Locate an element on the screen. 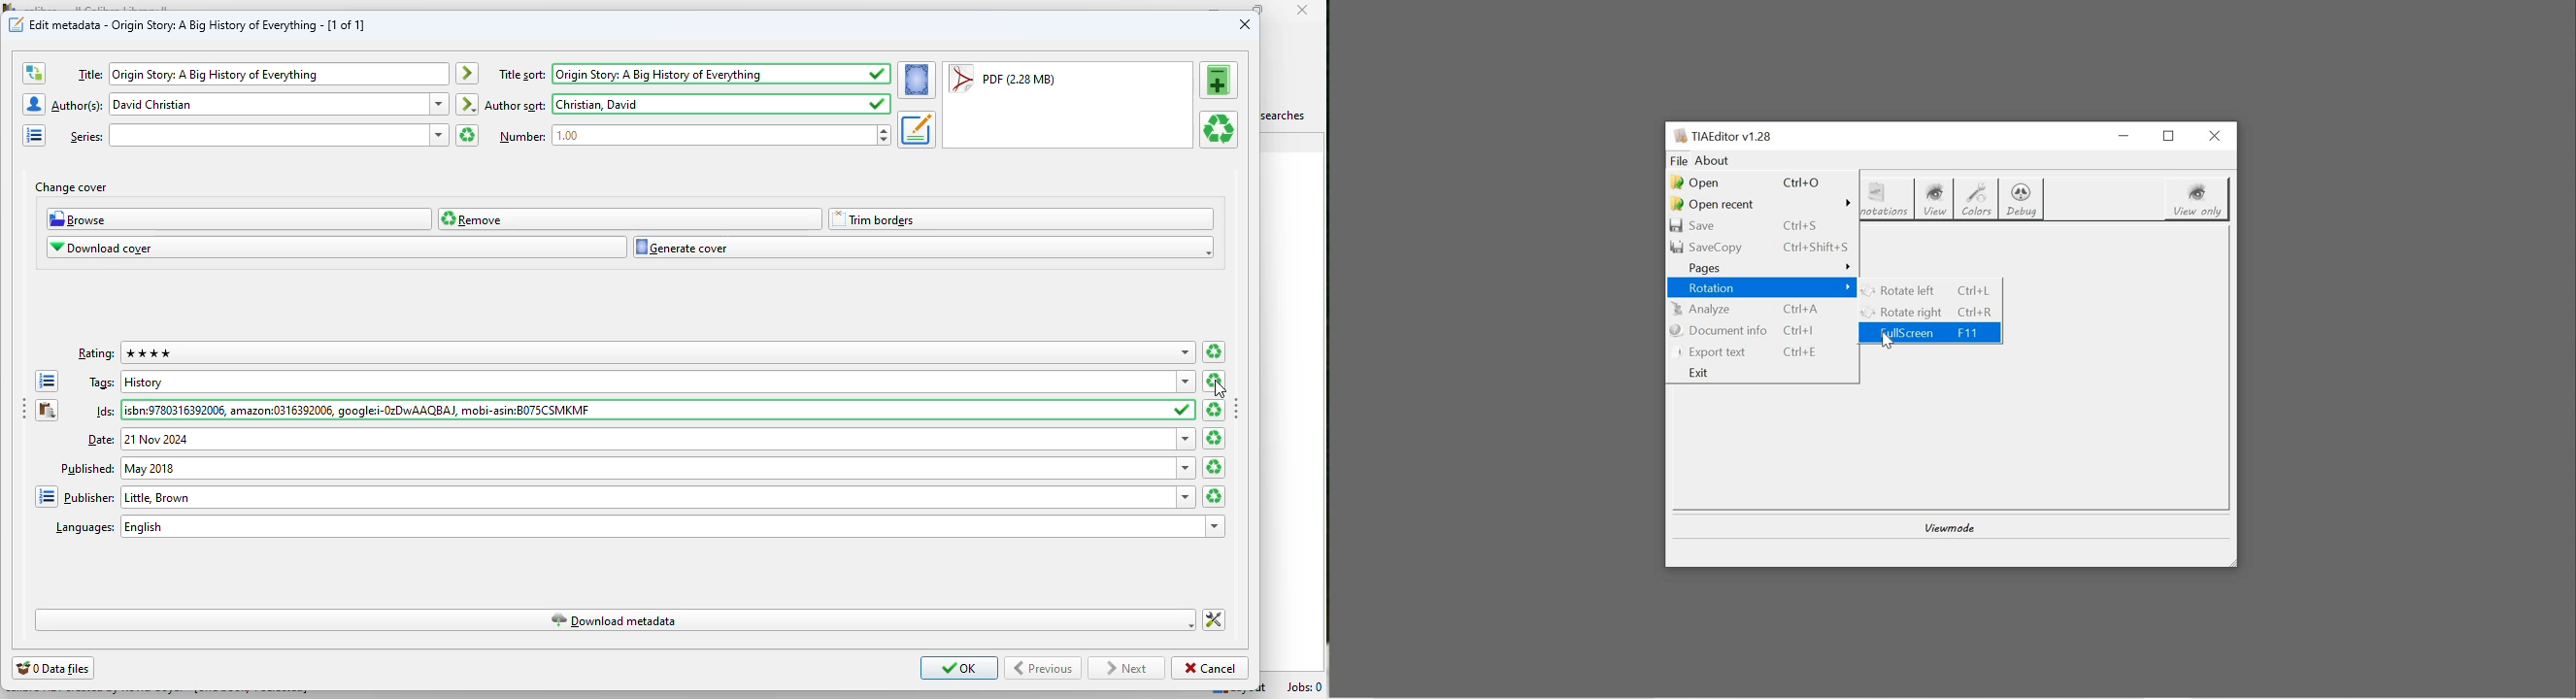  saved is located at coordinates (878, 104).